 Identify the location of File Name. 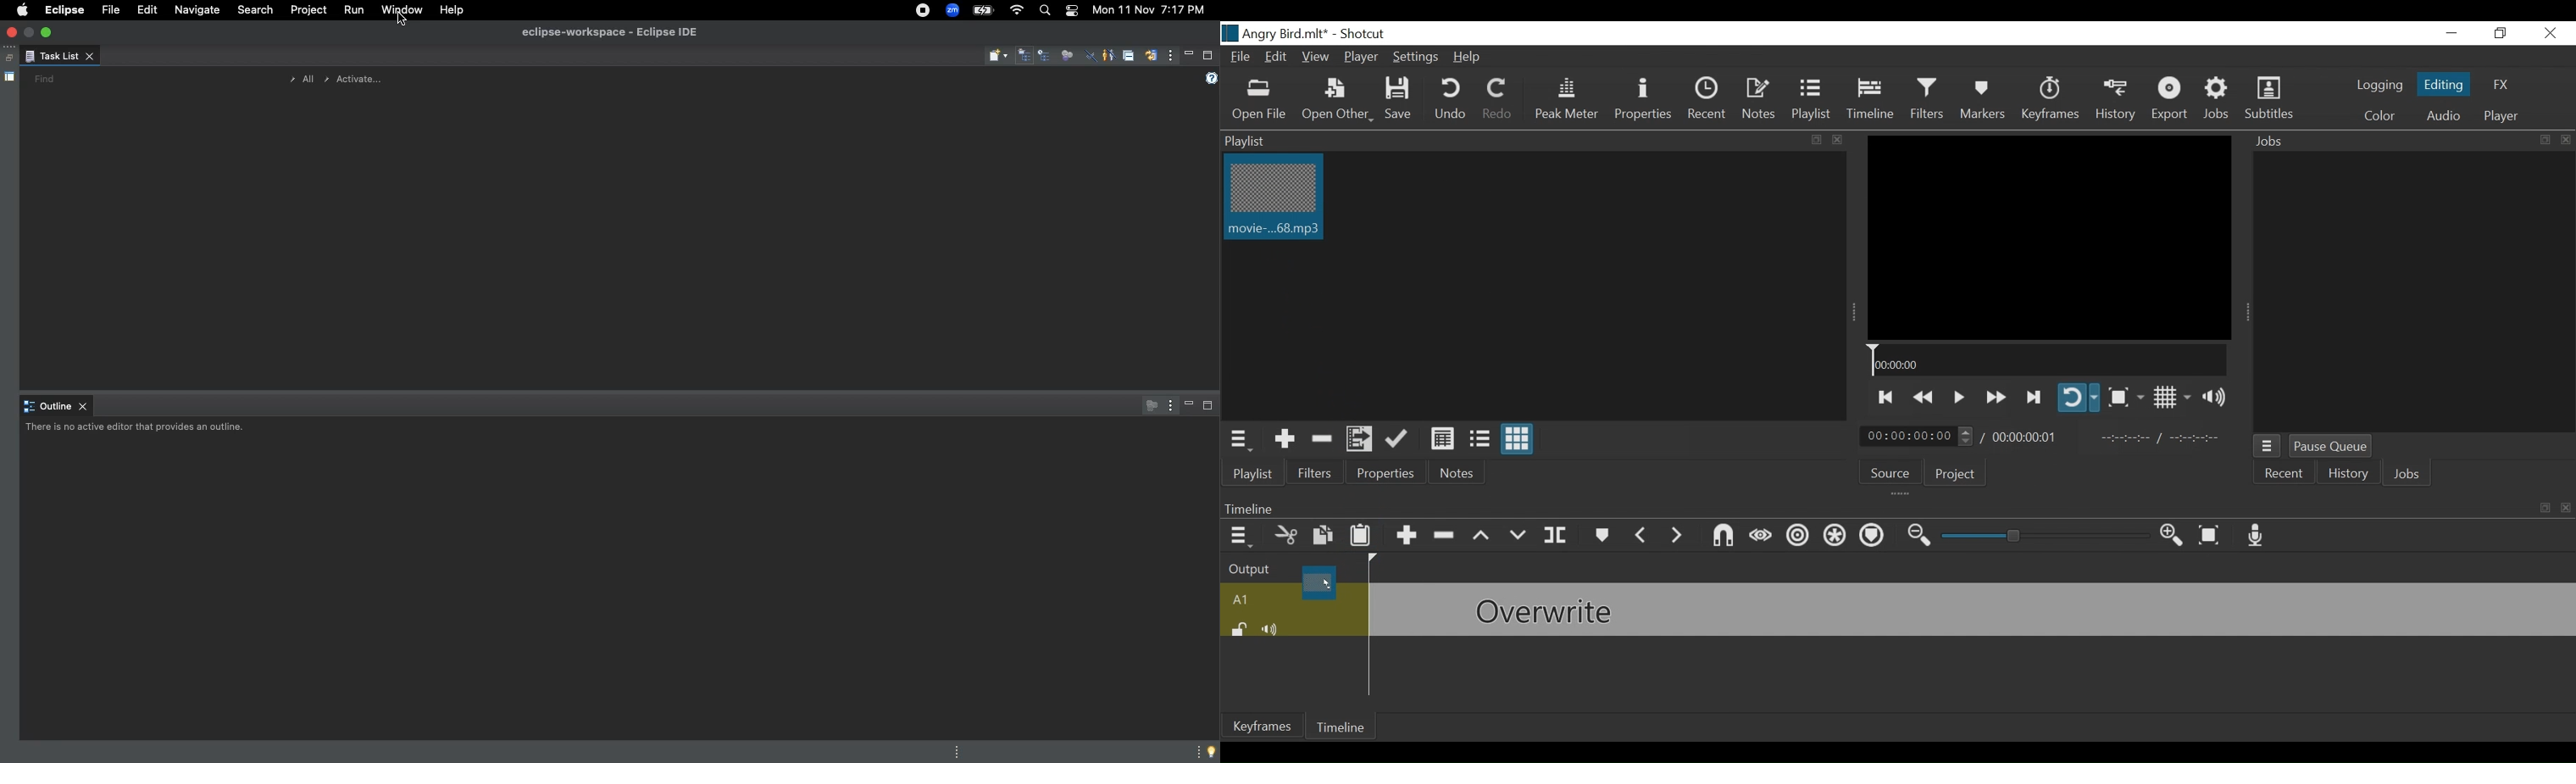
(1276, 34).